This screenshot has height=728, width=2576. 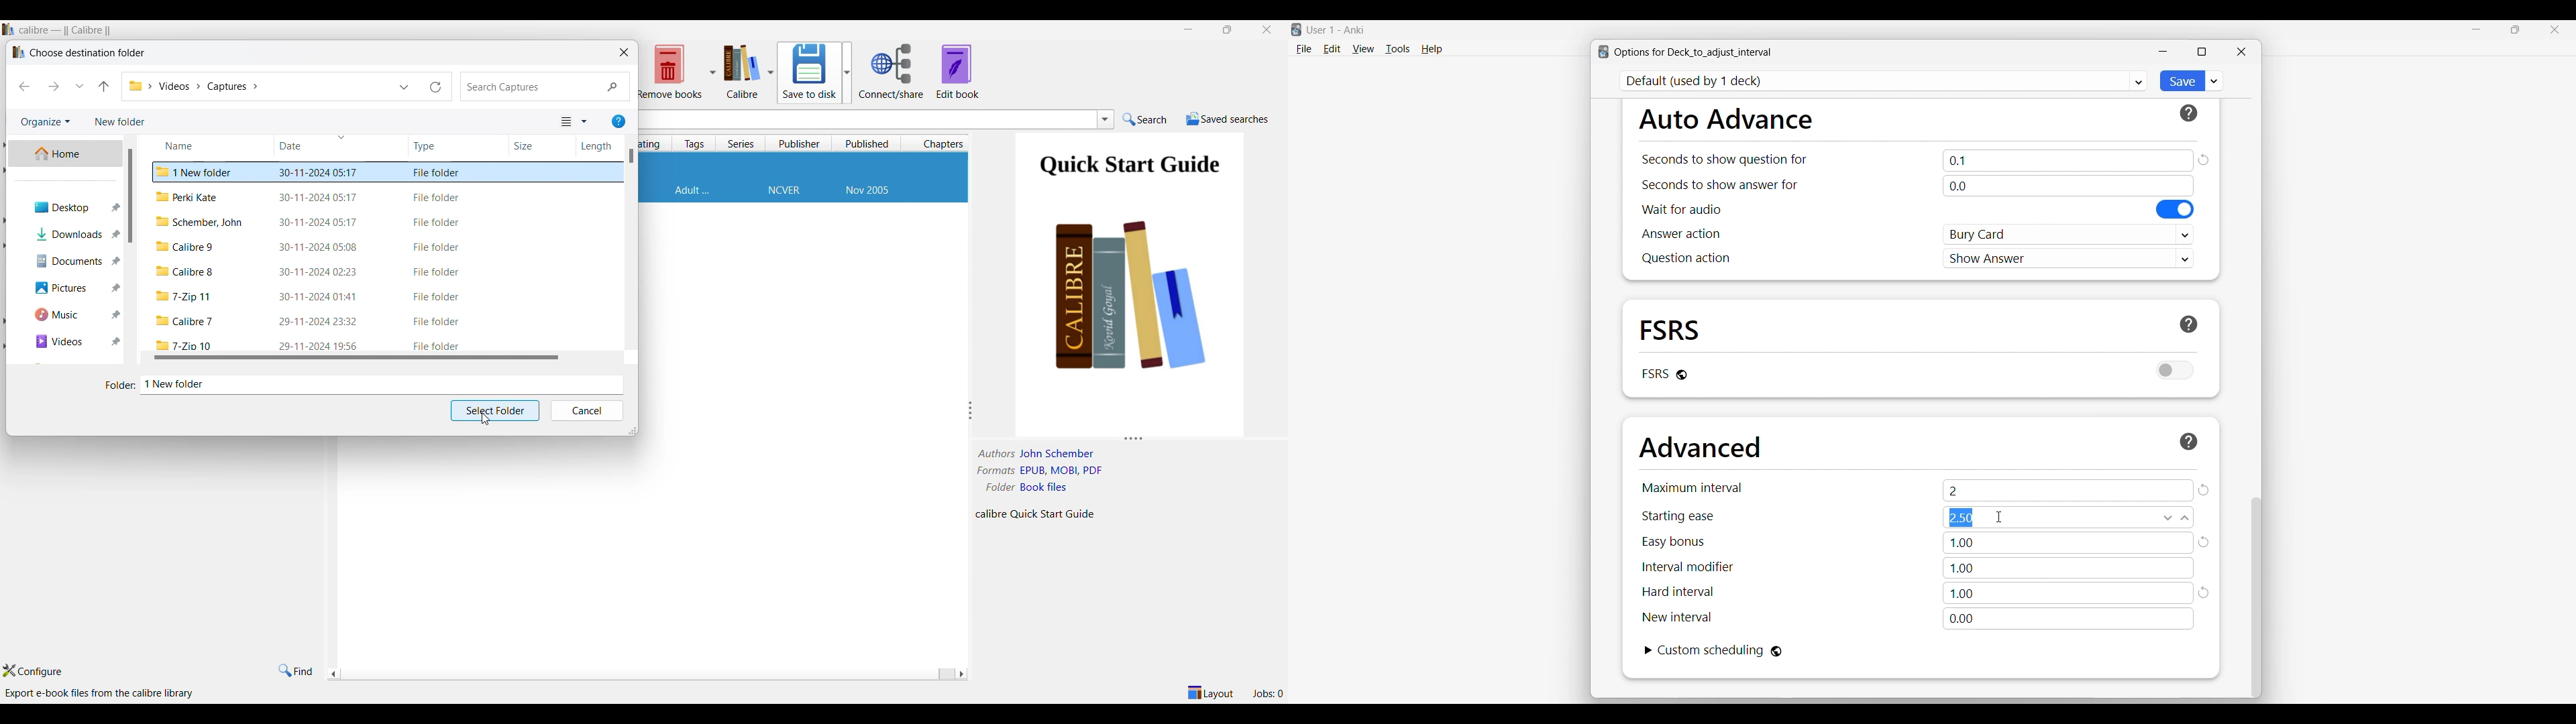 I want to click on Vertical slide bar, so click(x=2257, y=598).